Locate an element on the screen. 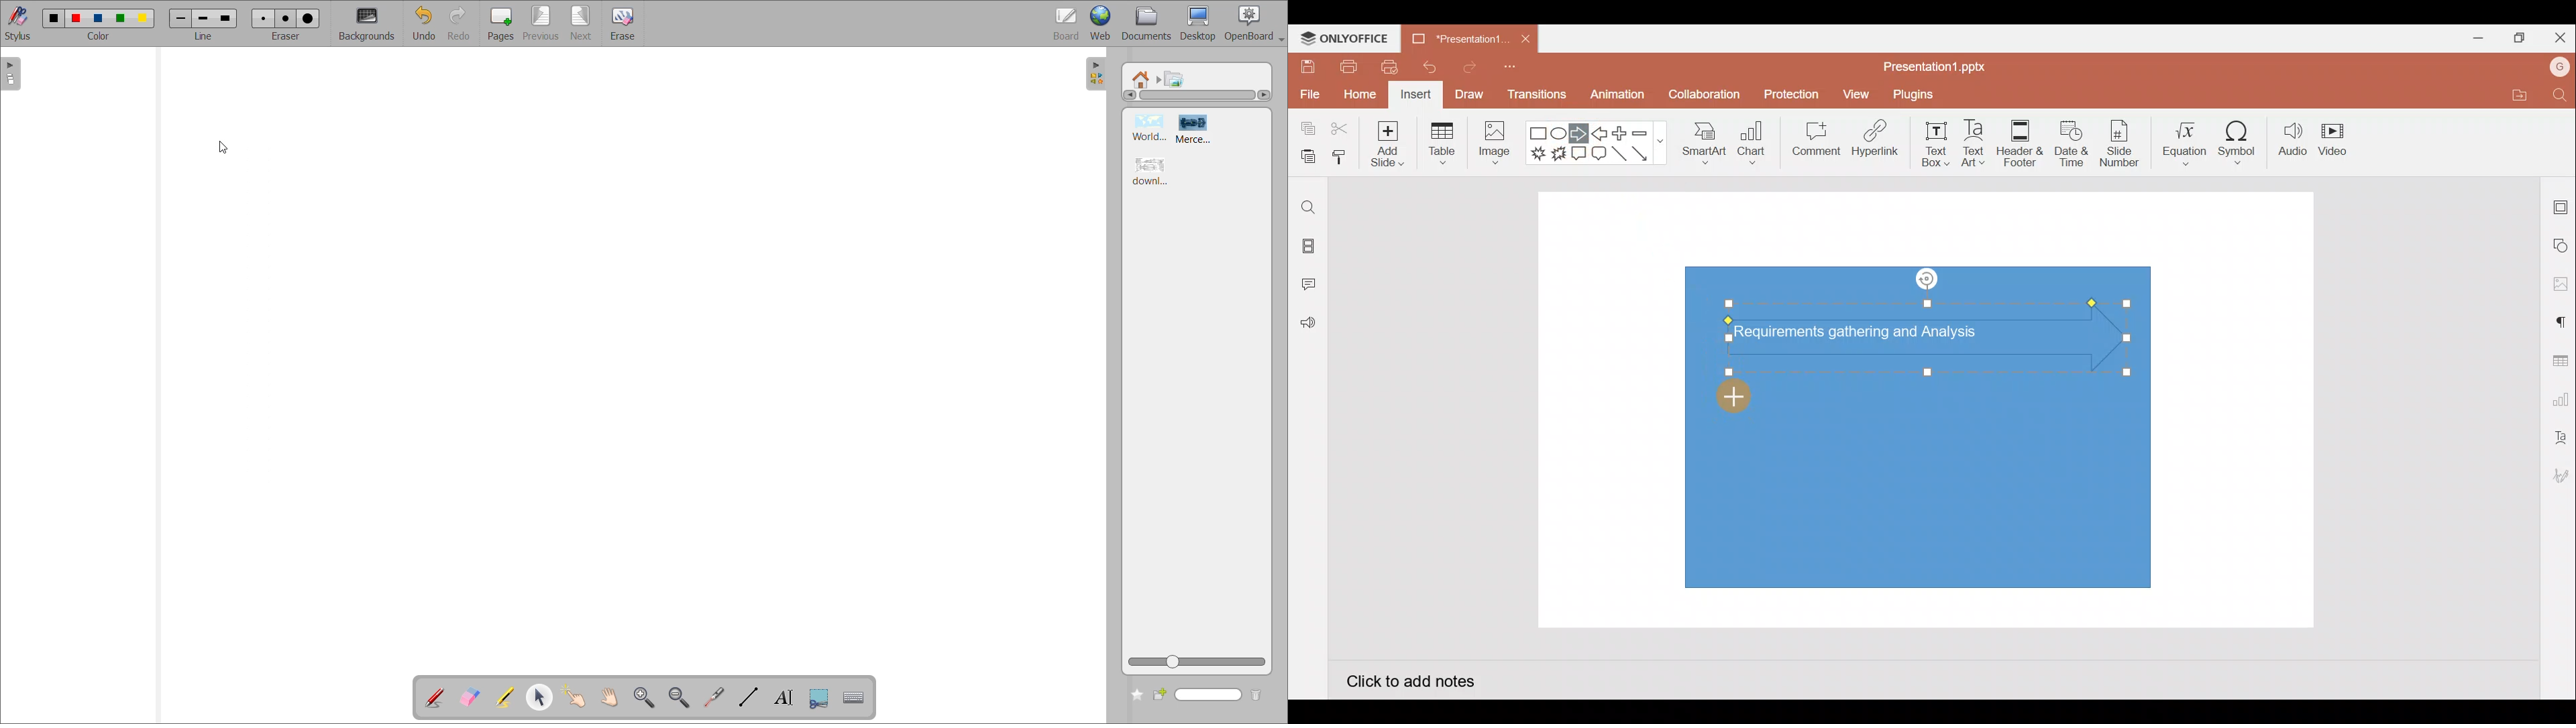 The width and height of the screenshot is (2576, 728). redo is located at coordinates (459, 22).